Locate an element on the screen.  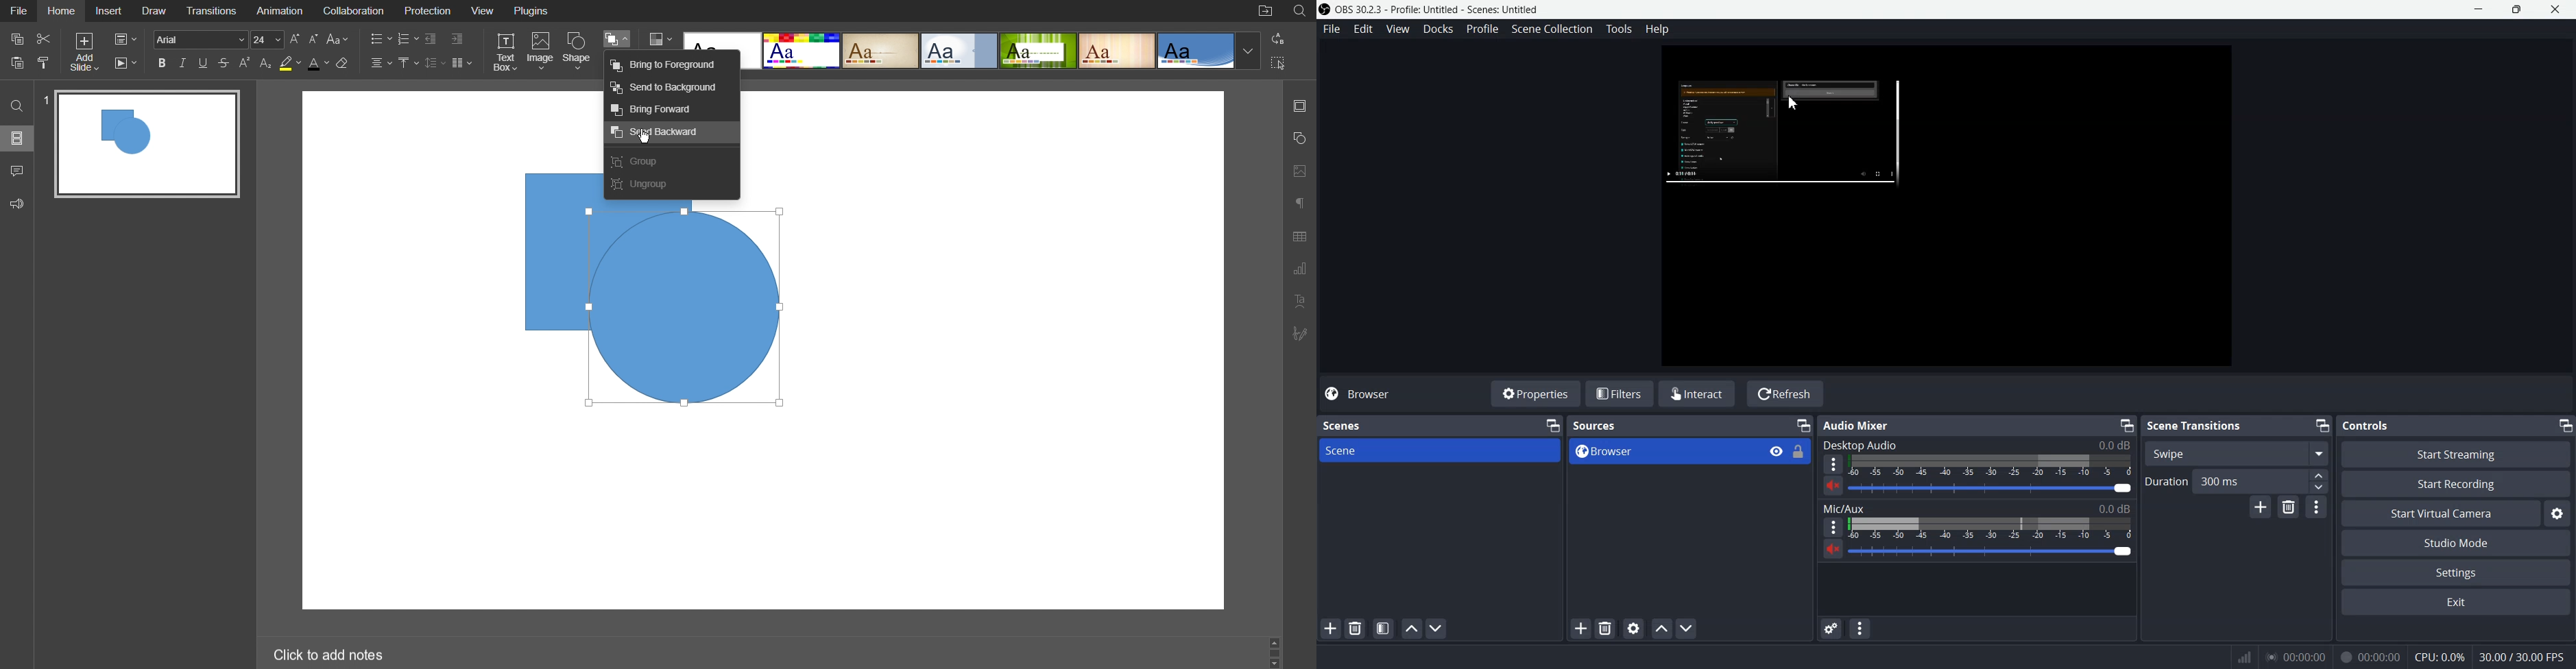
Sources is located at coordinates (1596, 426).